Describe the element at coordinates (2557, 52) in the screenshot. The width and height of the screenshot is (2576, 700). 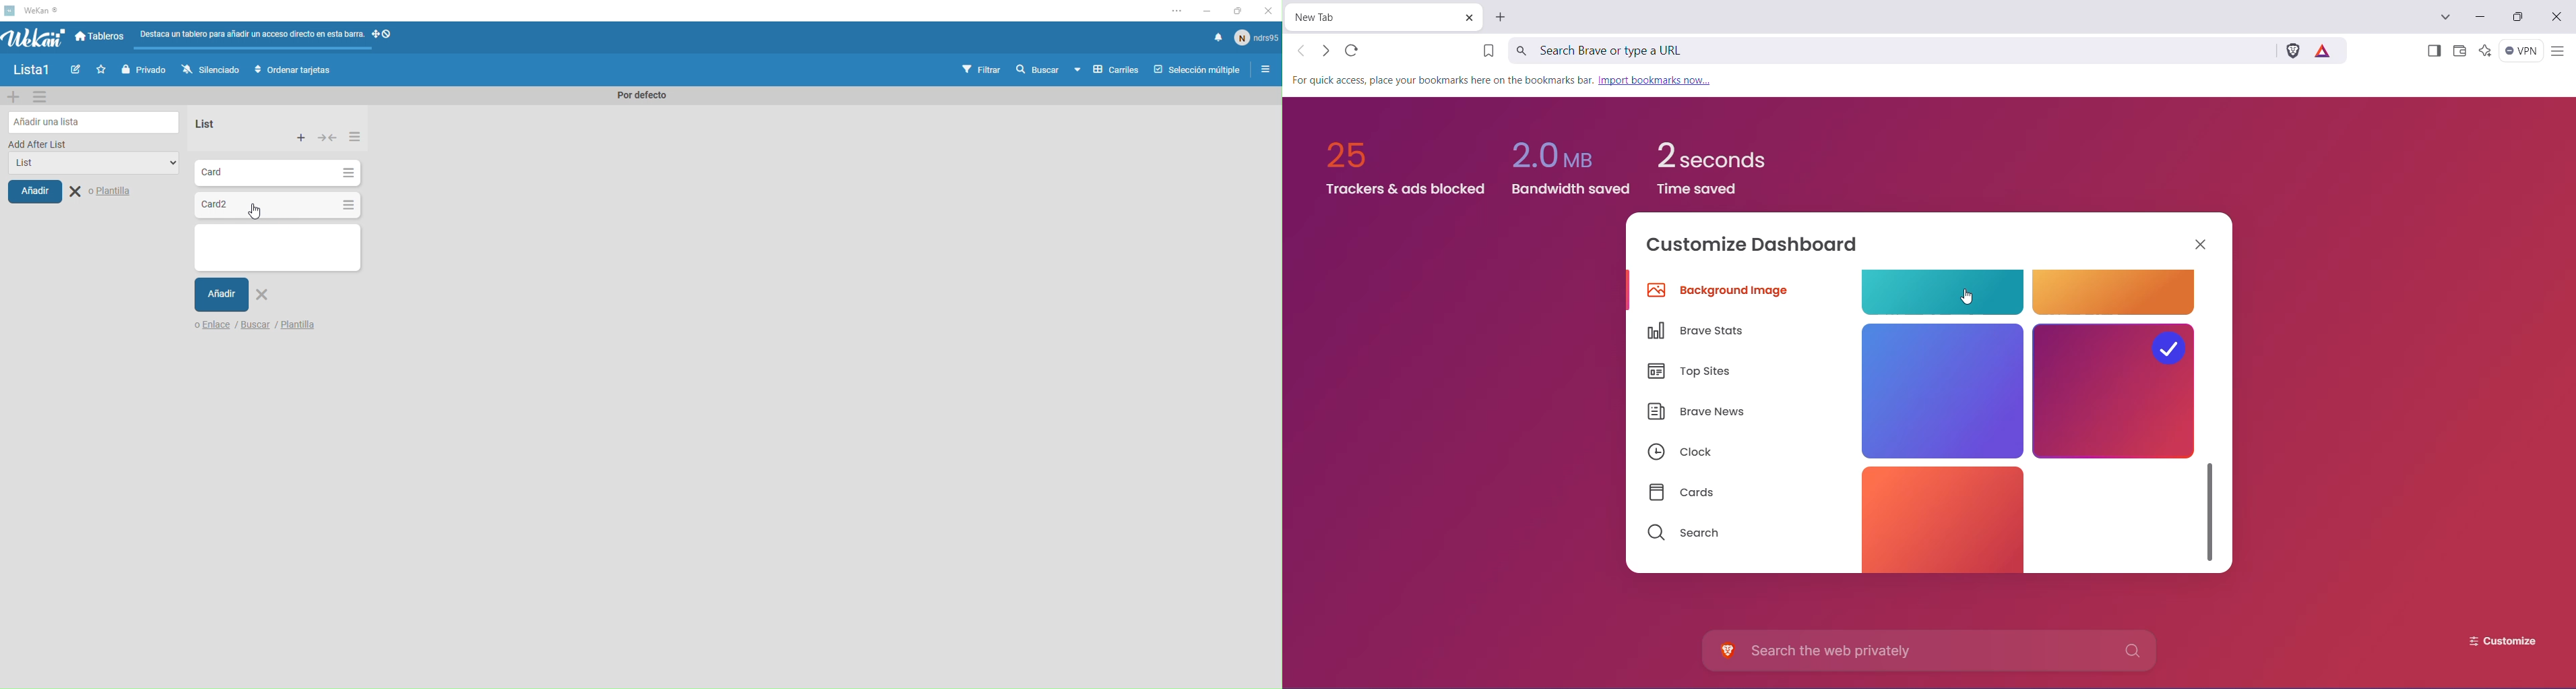
I see `Customize and control Brave` at that location.